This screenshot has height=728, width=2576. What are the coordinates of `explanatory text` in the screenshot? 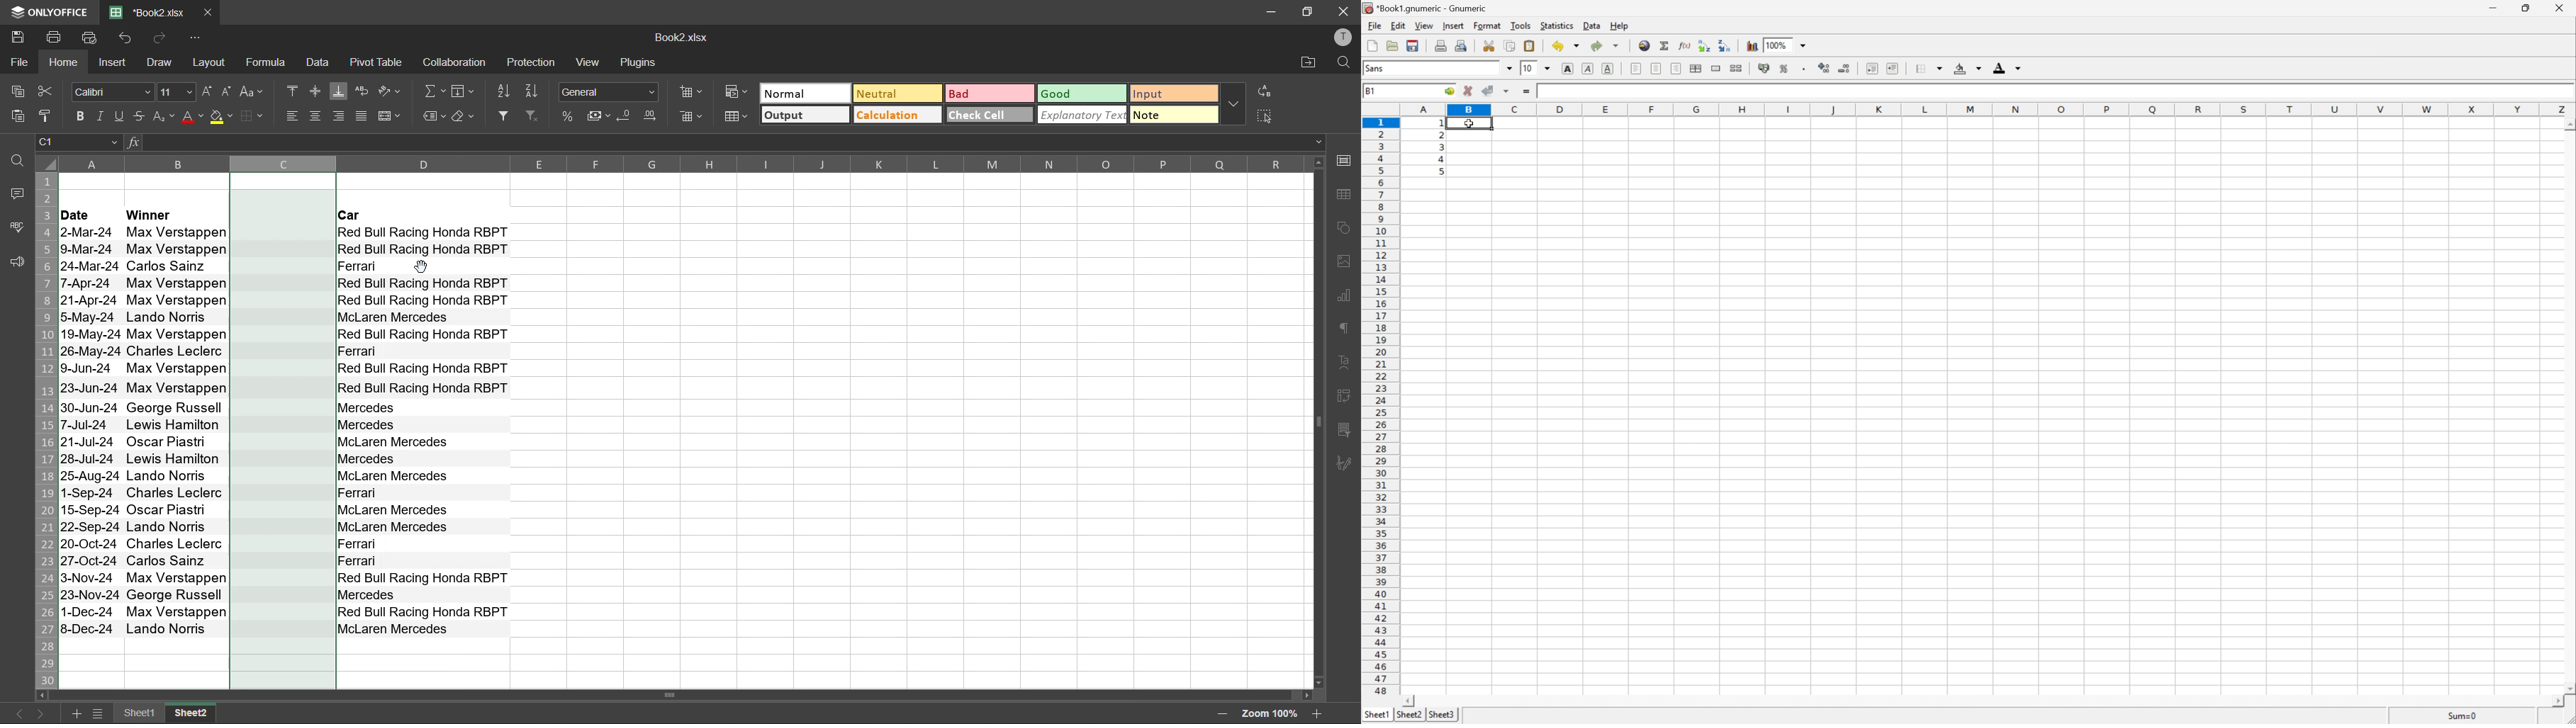 It's located at (1080, 115).